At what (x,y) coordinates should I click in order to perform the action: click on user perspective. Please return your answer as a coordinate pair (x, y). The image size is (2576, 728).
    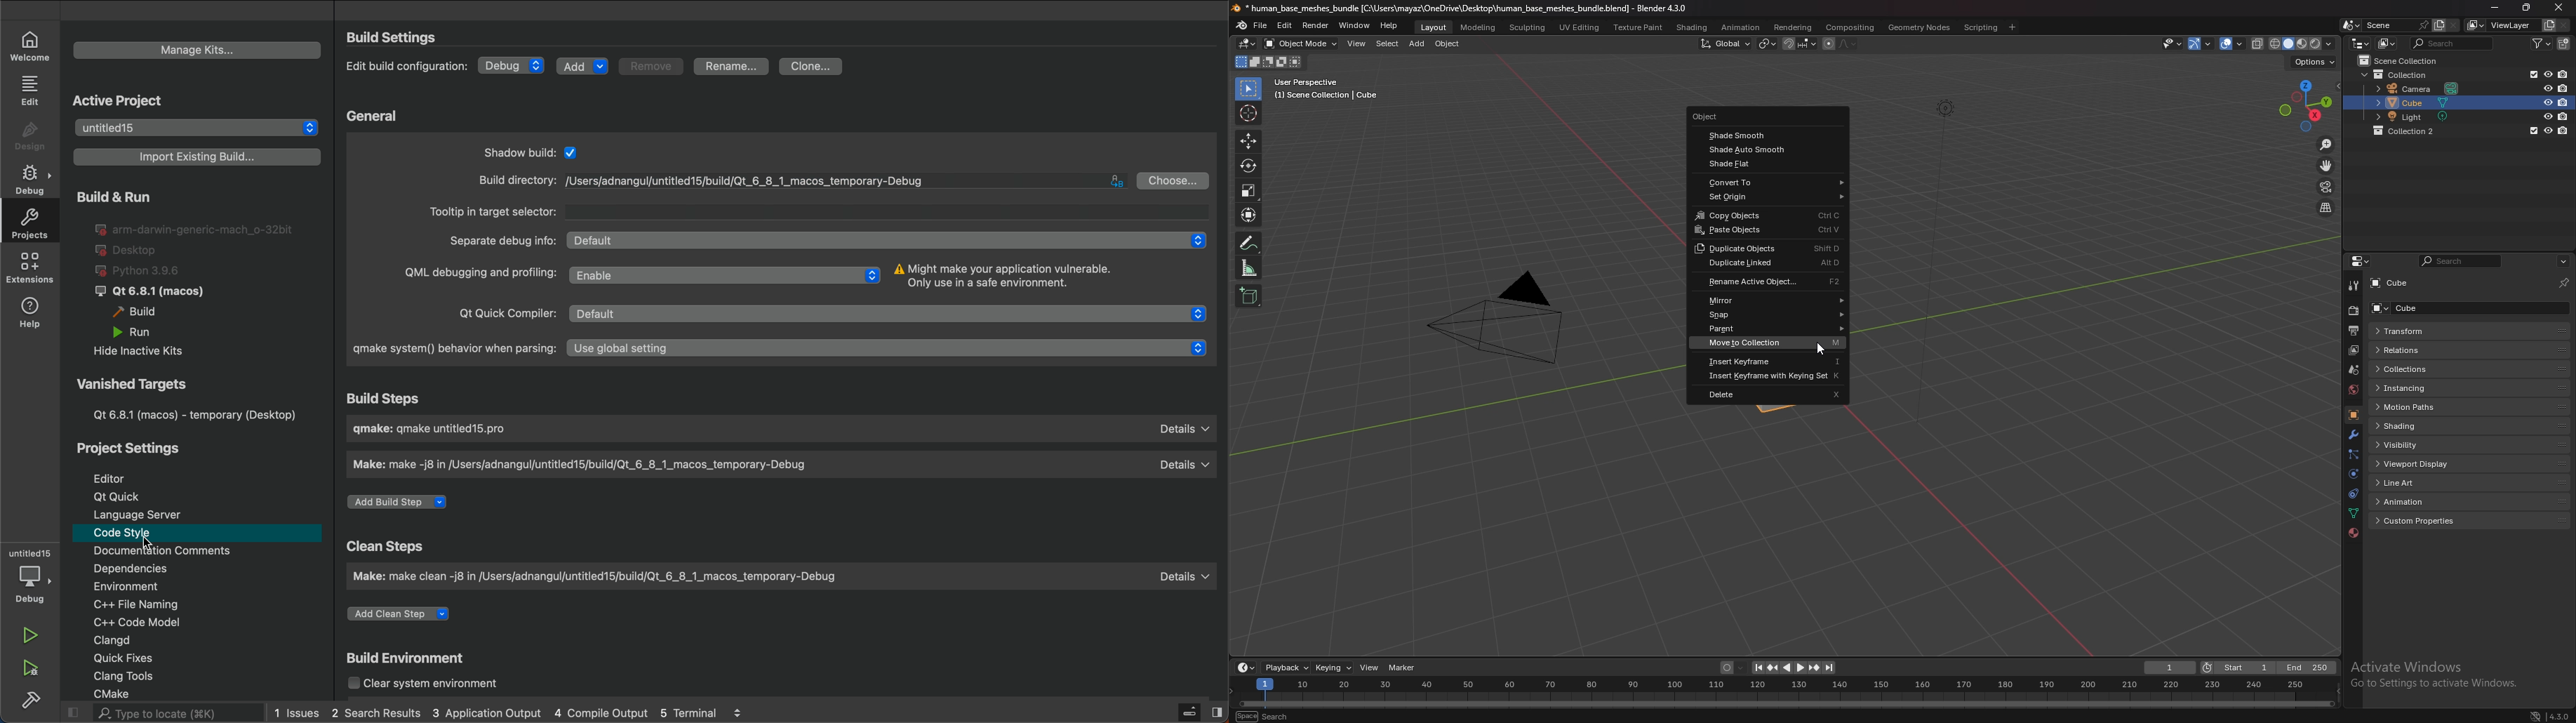
    Looking at the image, I should click on (1323, 89).